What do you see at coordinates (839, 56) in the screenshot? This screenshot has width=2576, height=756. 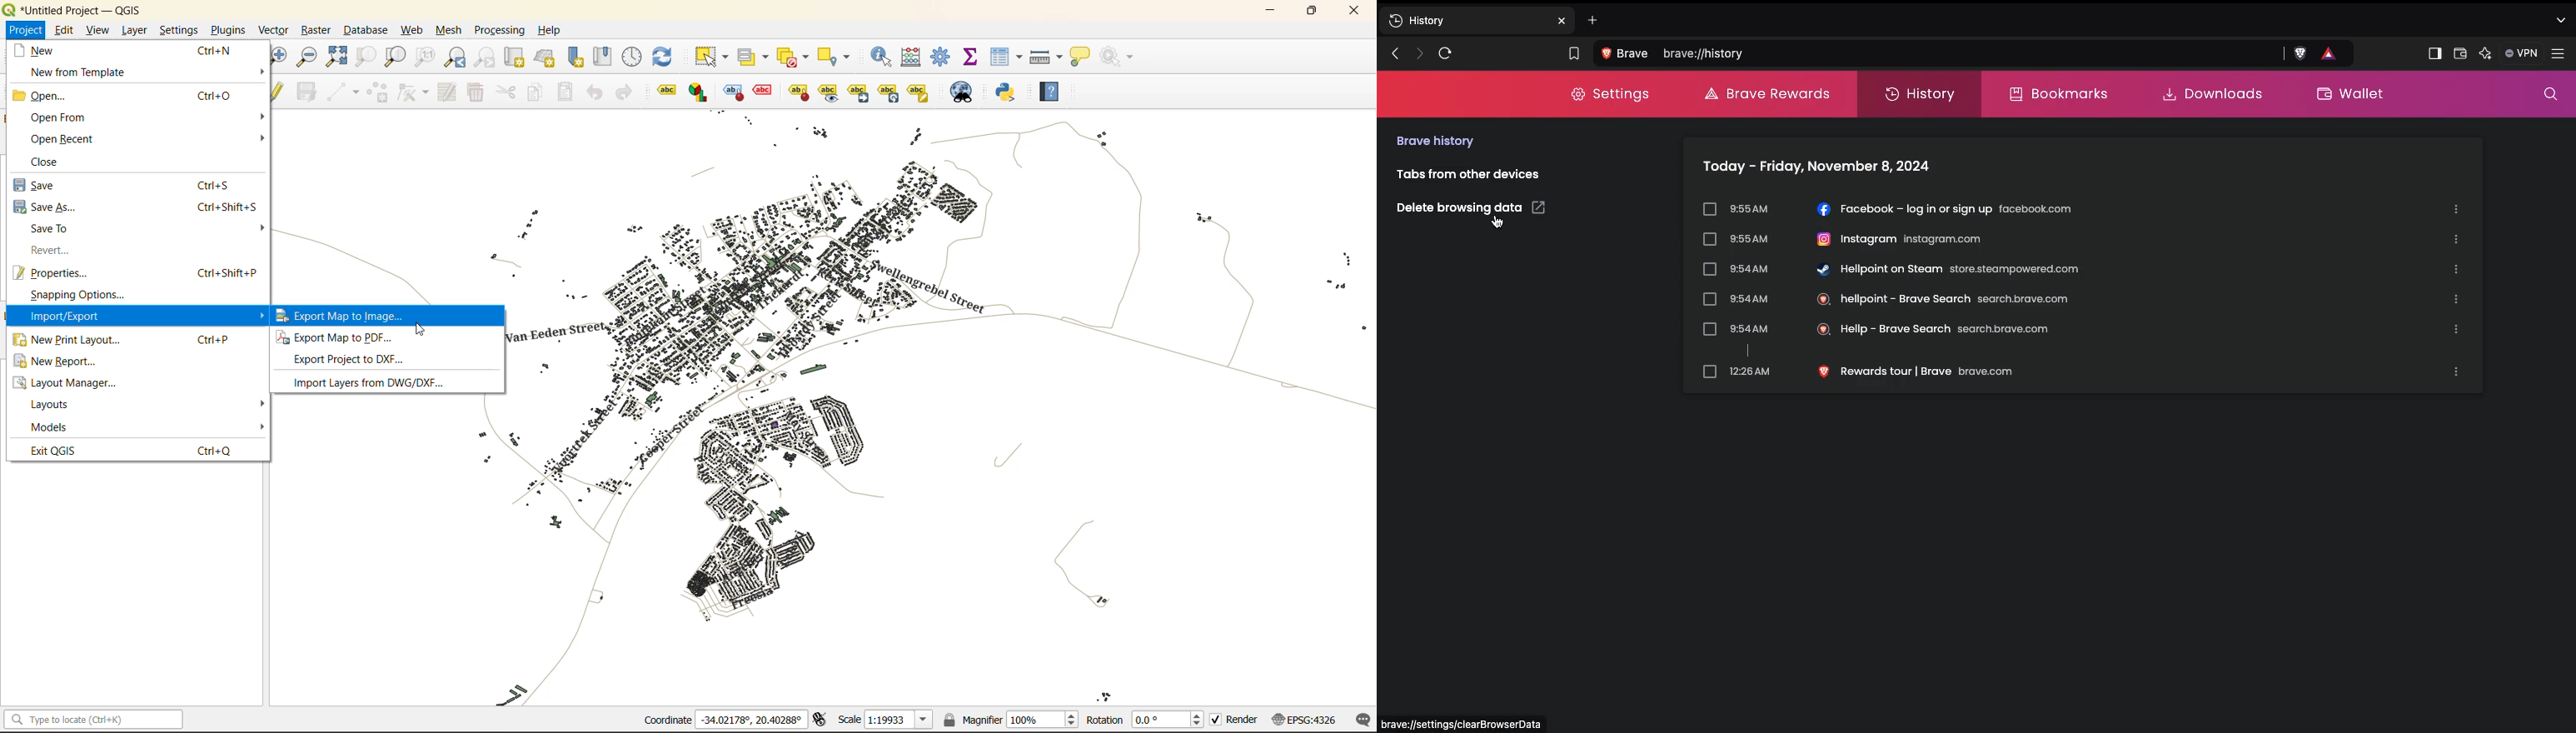 I see `select location` at bounding box center [839, 56].